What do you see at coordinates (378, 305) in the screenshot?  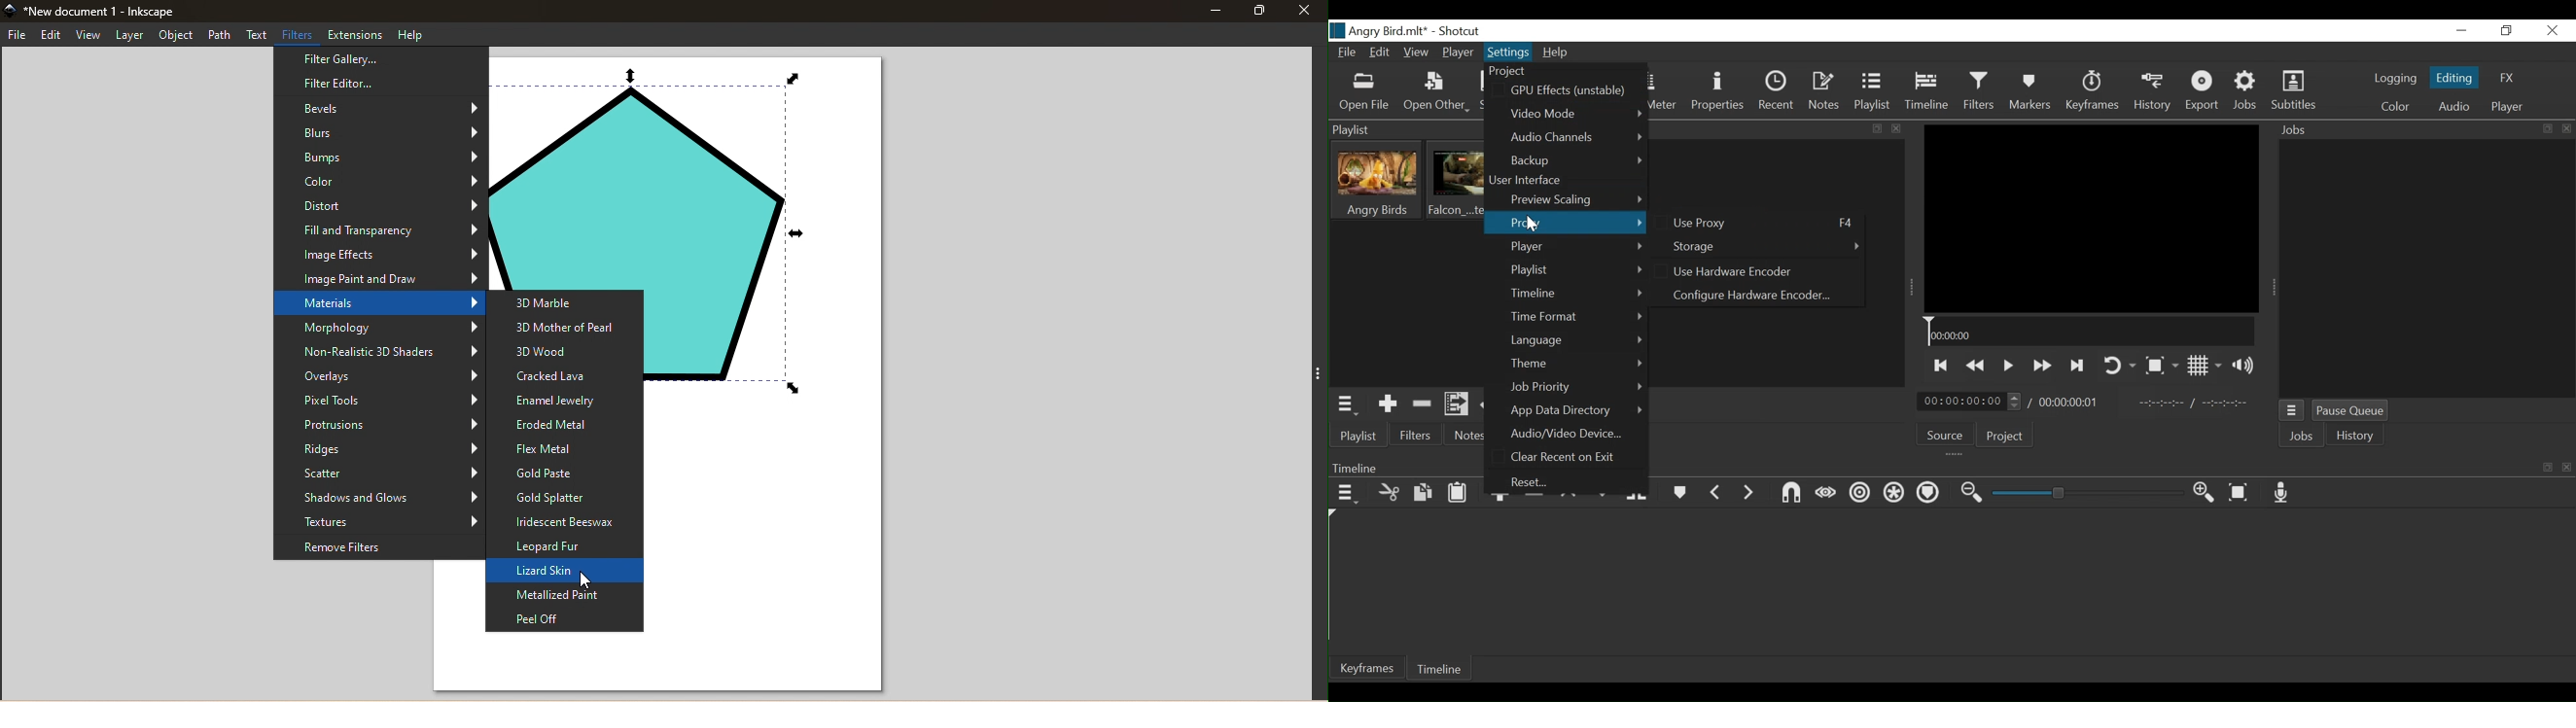 I see `Materials` at bounding box center [378, 305].